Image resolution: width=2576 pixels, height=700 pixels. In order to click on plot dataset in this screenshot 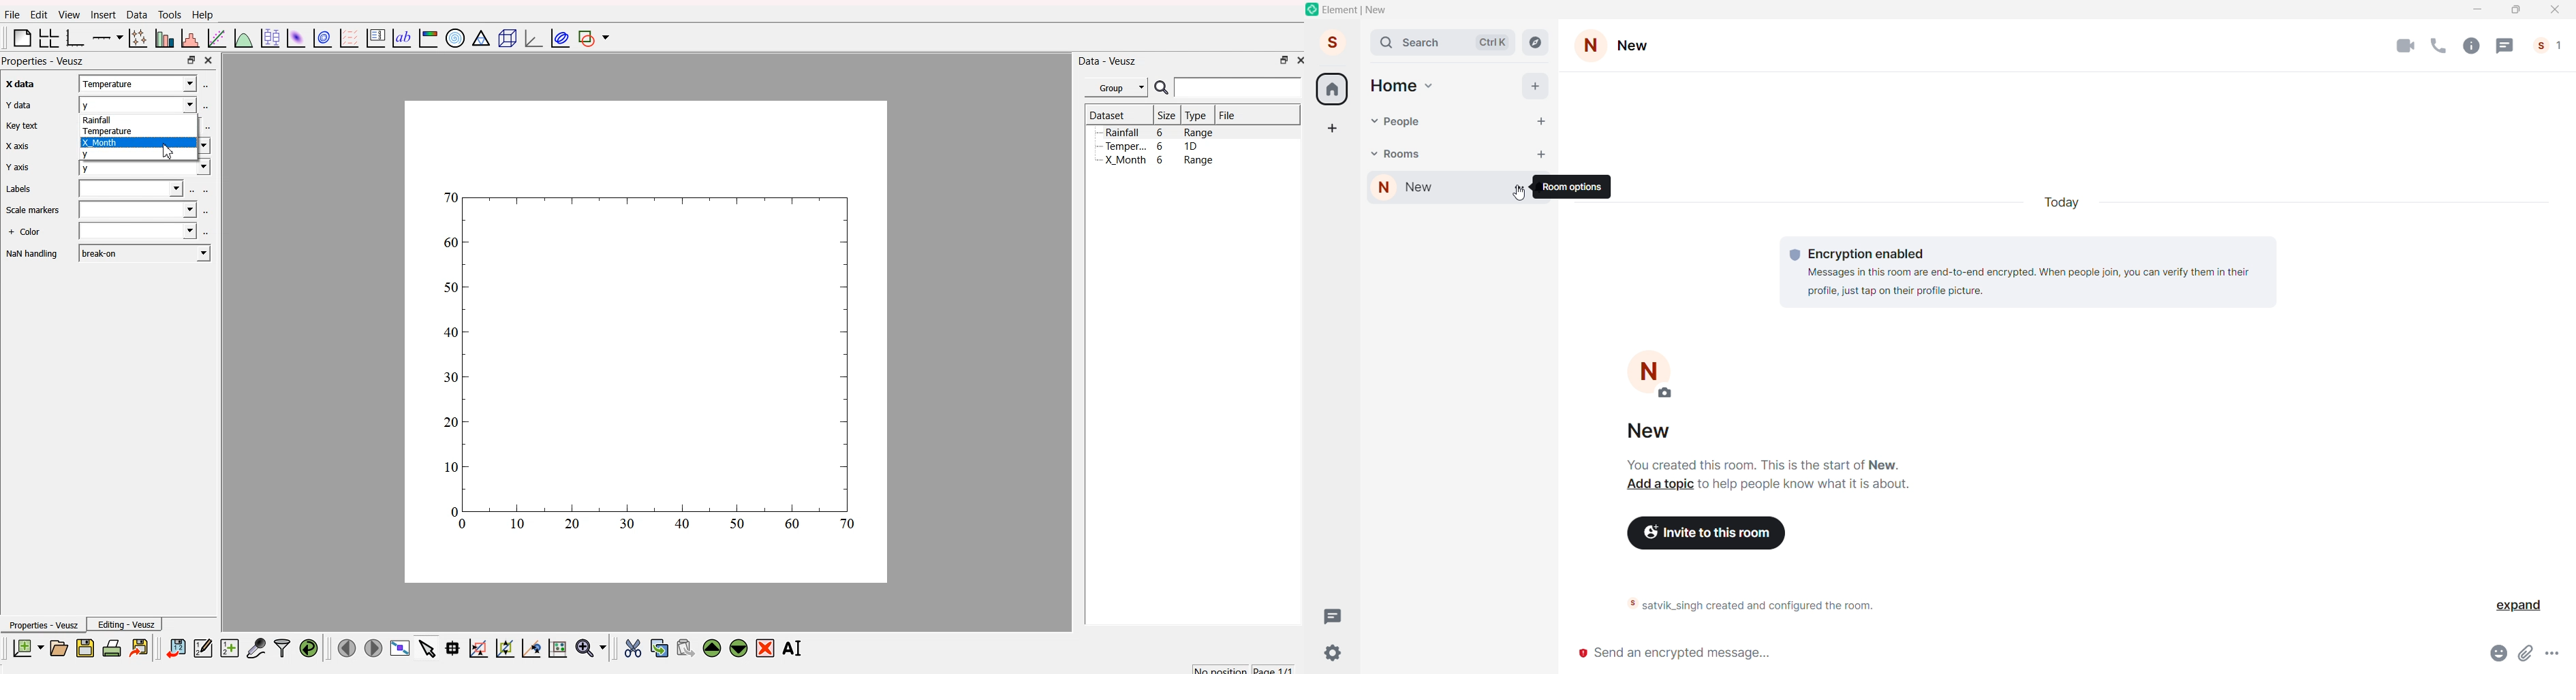, I will do `click(294, 37)`.